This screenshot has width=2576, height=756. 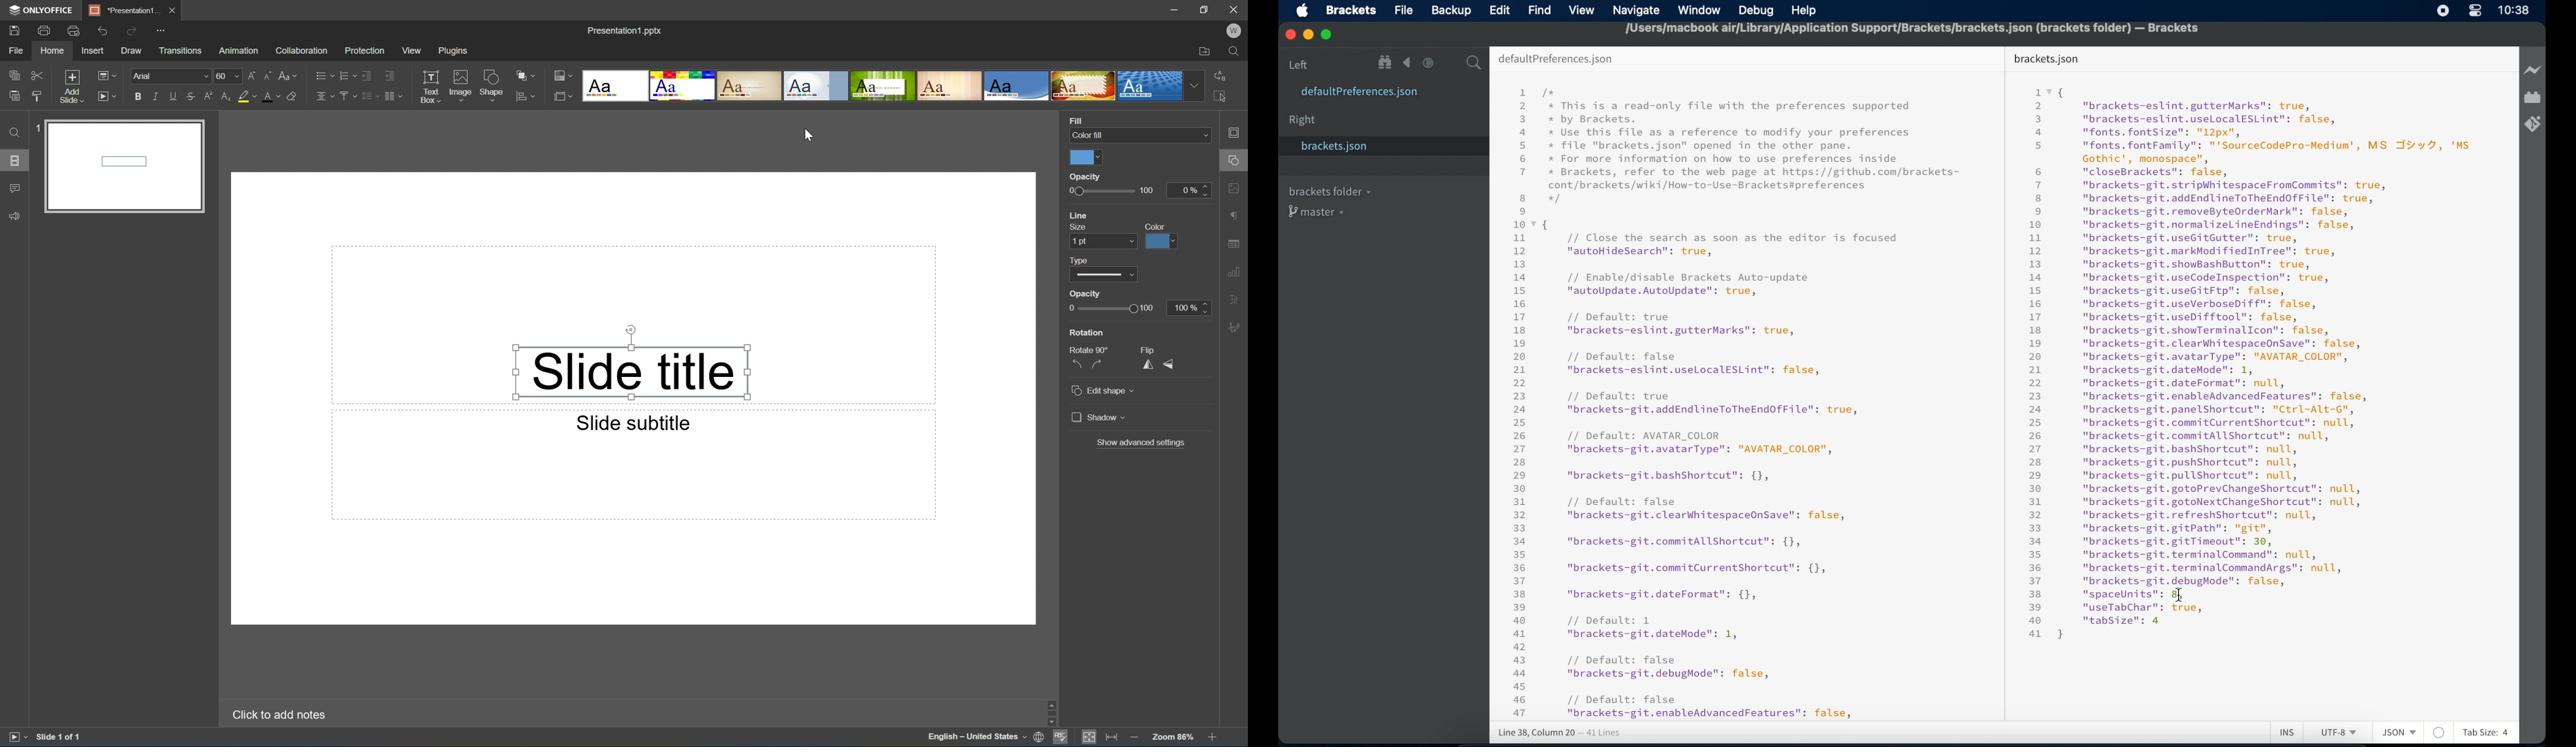 What do you see at coordinates (369, 97) in the screenshot?
I see `Line spacing` at bounding box center [369, 97].